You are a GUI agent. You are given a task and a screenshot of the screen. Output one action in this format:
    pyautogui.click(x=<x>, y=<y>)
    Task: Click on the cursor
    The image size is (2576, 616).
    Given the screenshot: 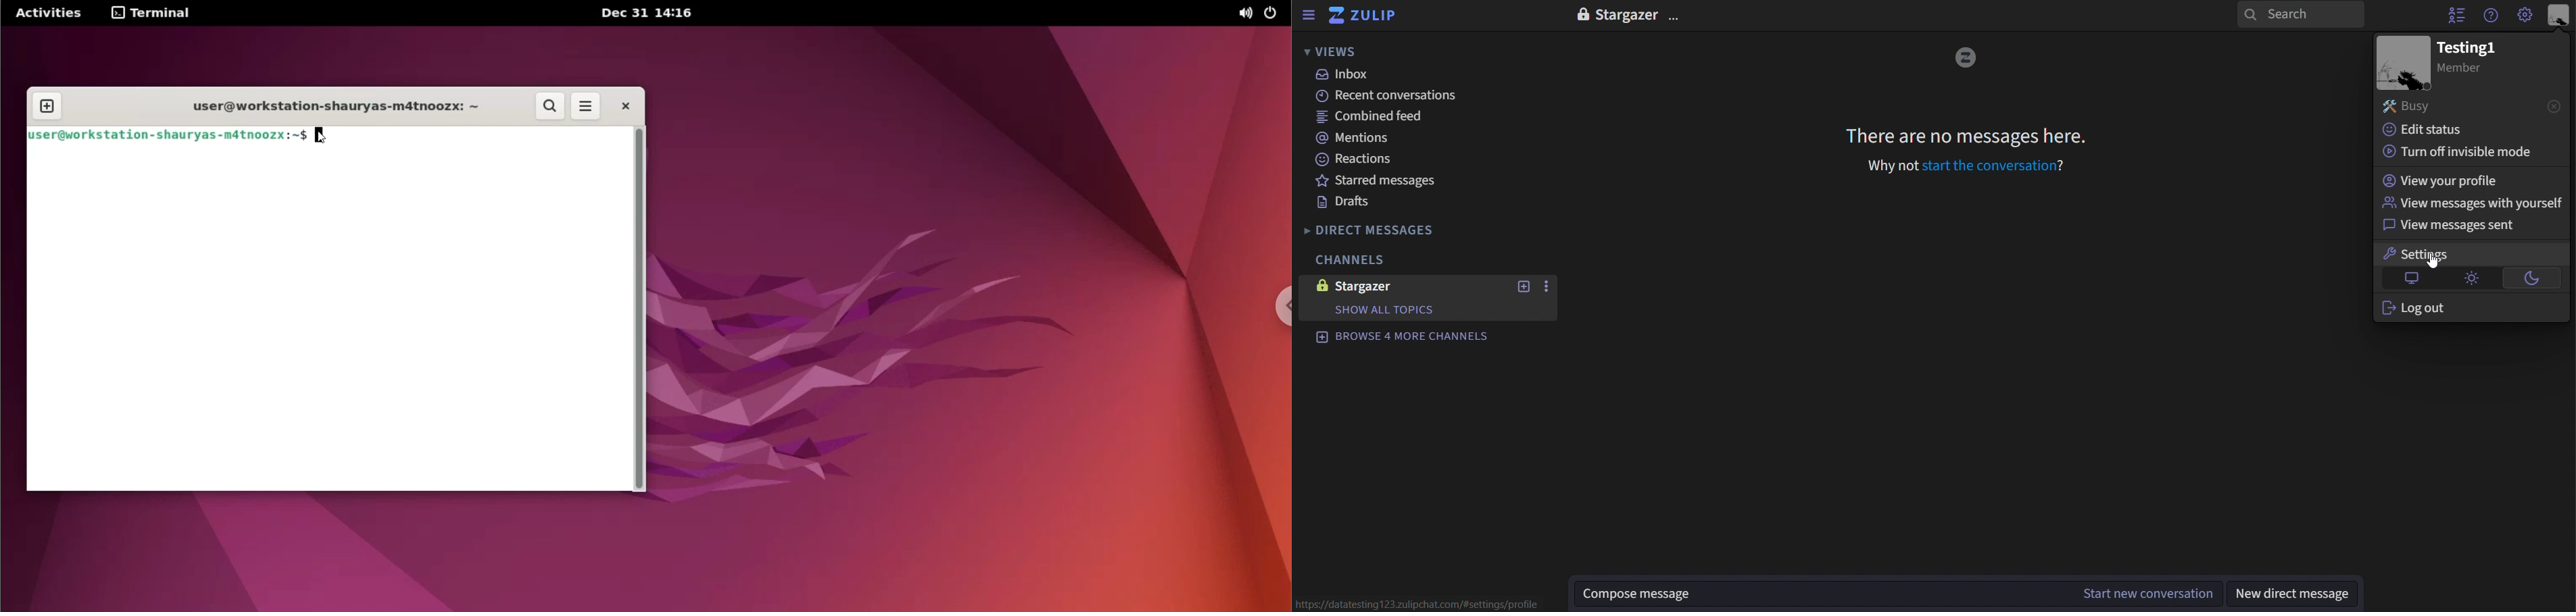 What is the action you would take?
    pyautogui.click(x=322, y=136)
    